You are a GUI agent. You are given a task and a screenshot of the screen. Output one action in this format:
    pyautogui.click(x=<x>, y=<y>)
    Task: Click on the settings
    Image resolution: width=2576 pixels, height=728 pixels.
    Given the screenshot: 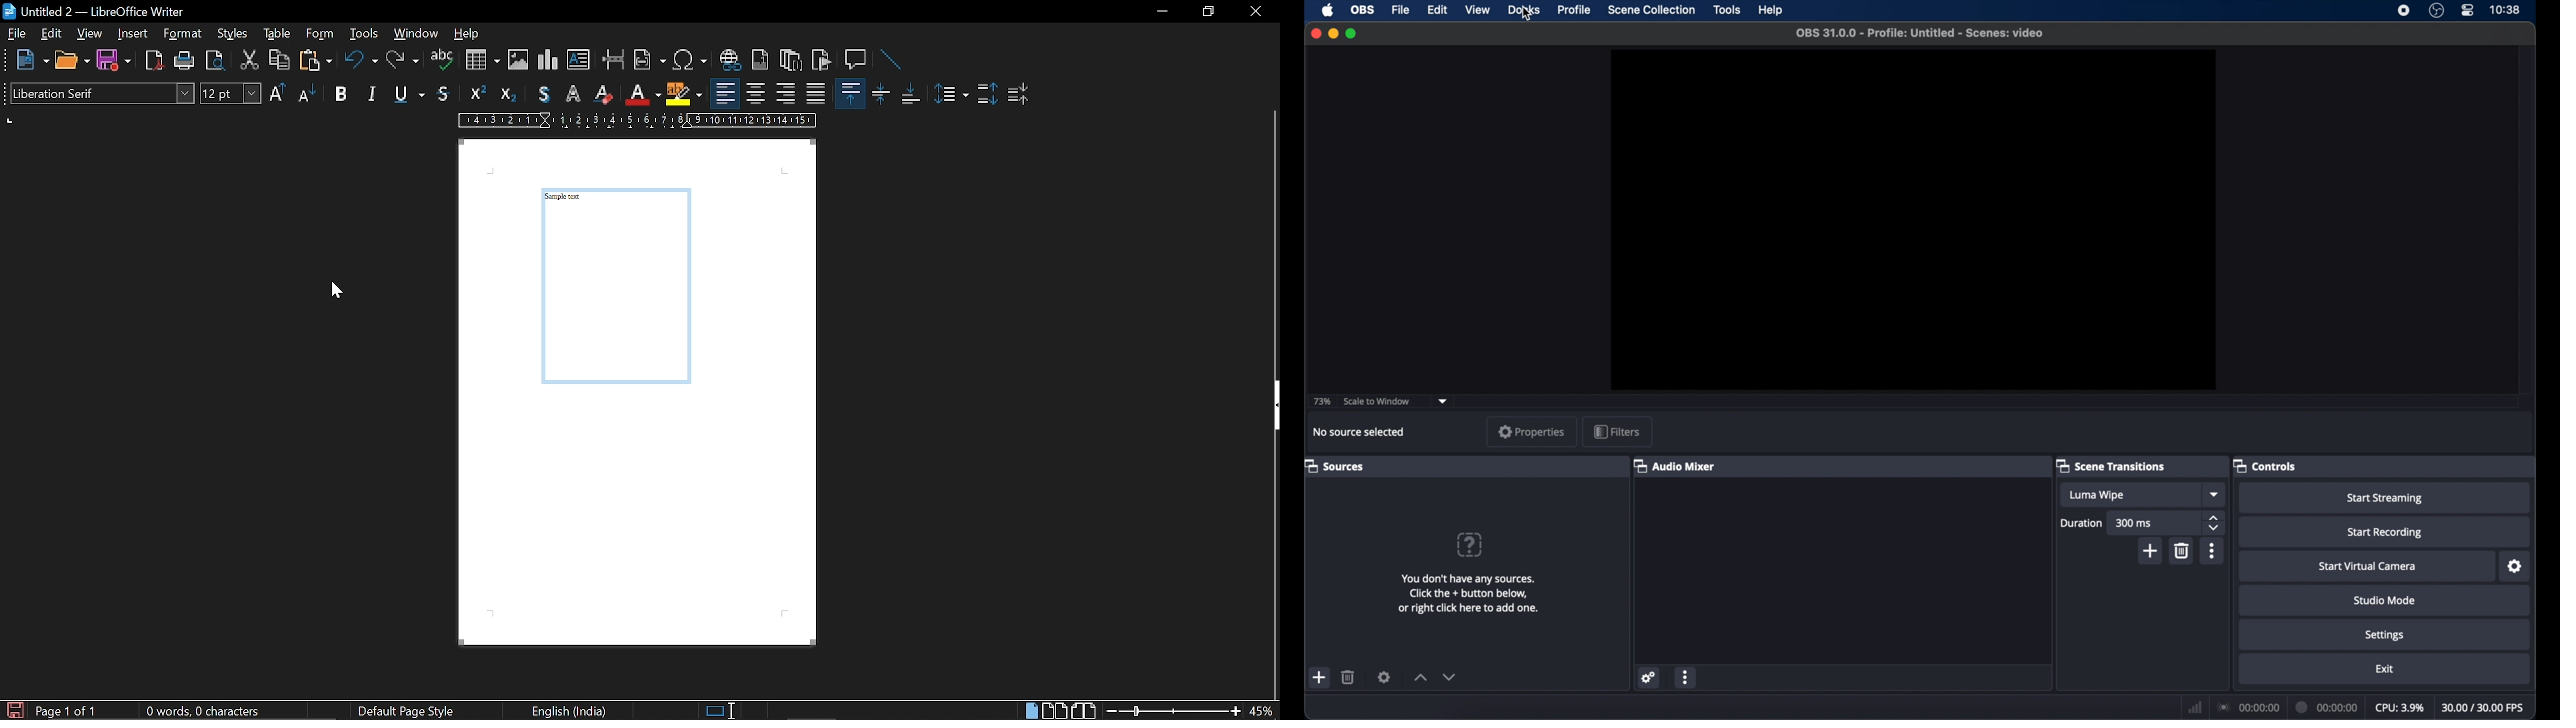 What is the action you would take?
    pyautogui.click(x=1385, y=677)
    